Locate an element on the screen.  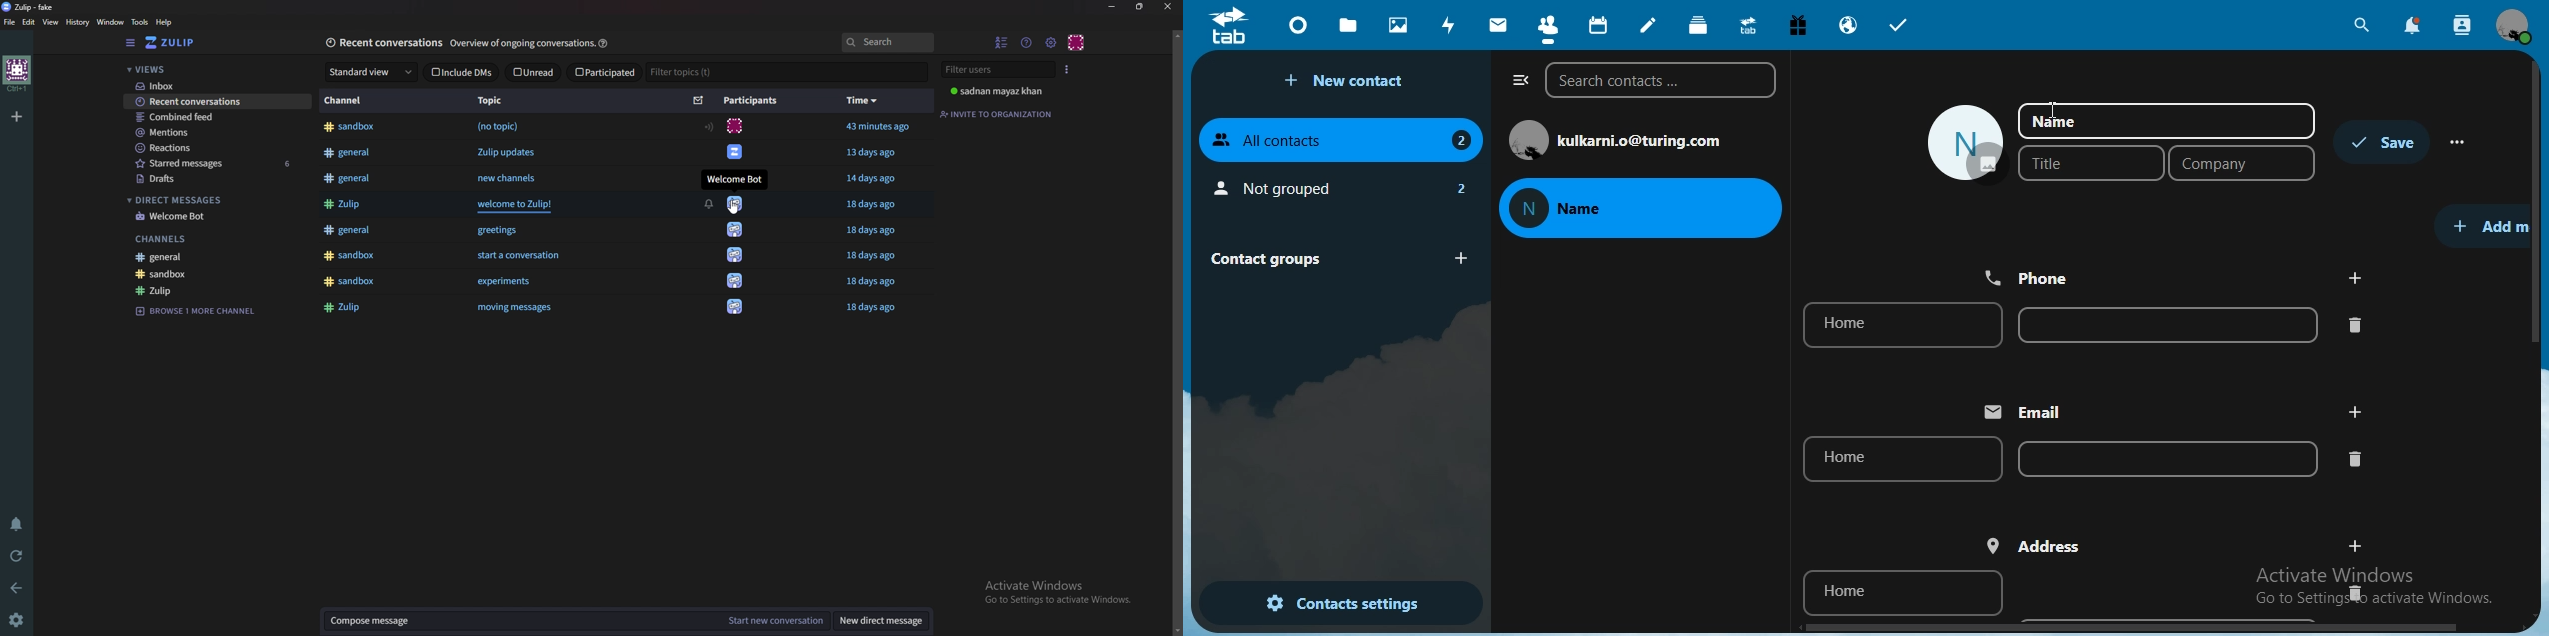
files is located at coordinates (1351, 24).